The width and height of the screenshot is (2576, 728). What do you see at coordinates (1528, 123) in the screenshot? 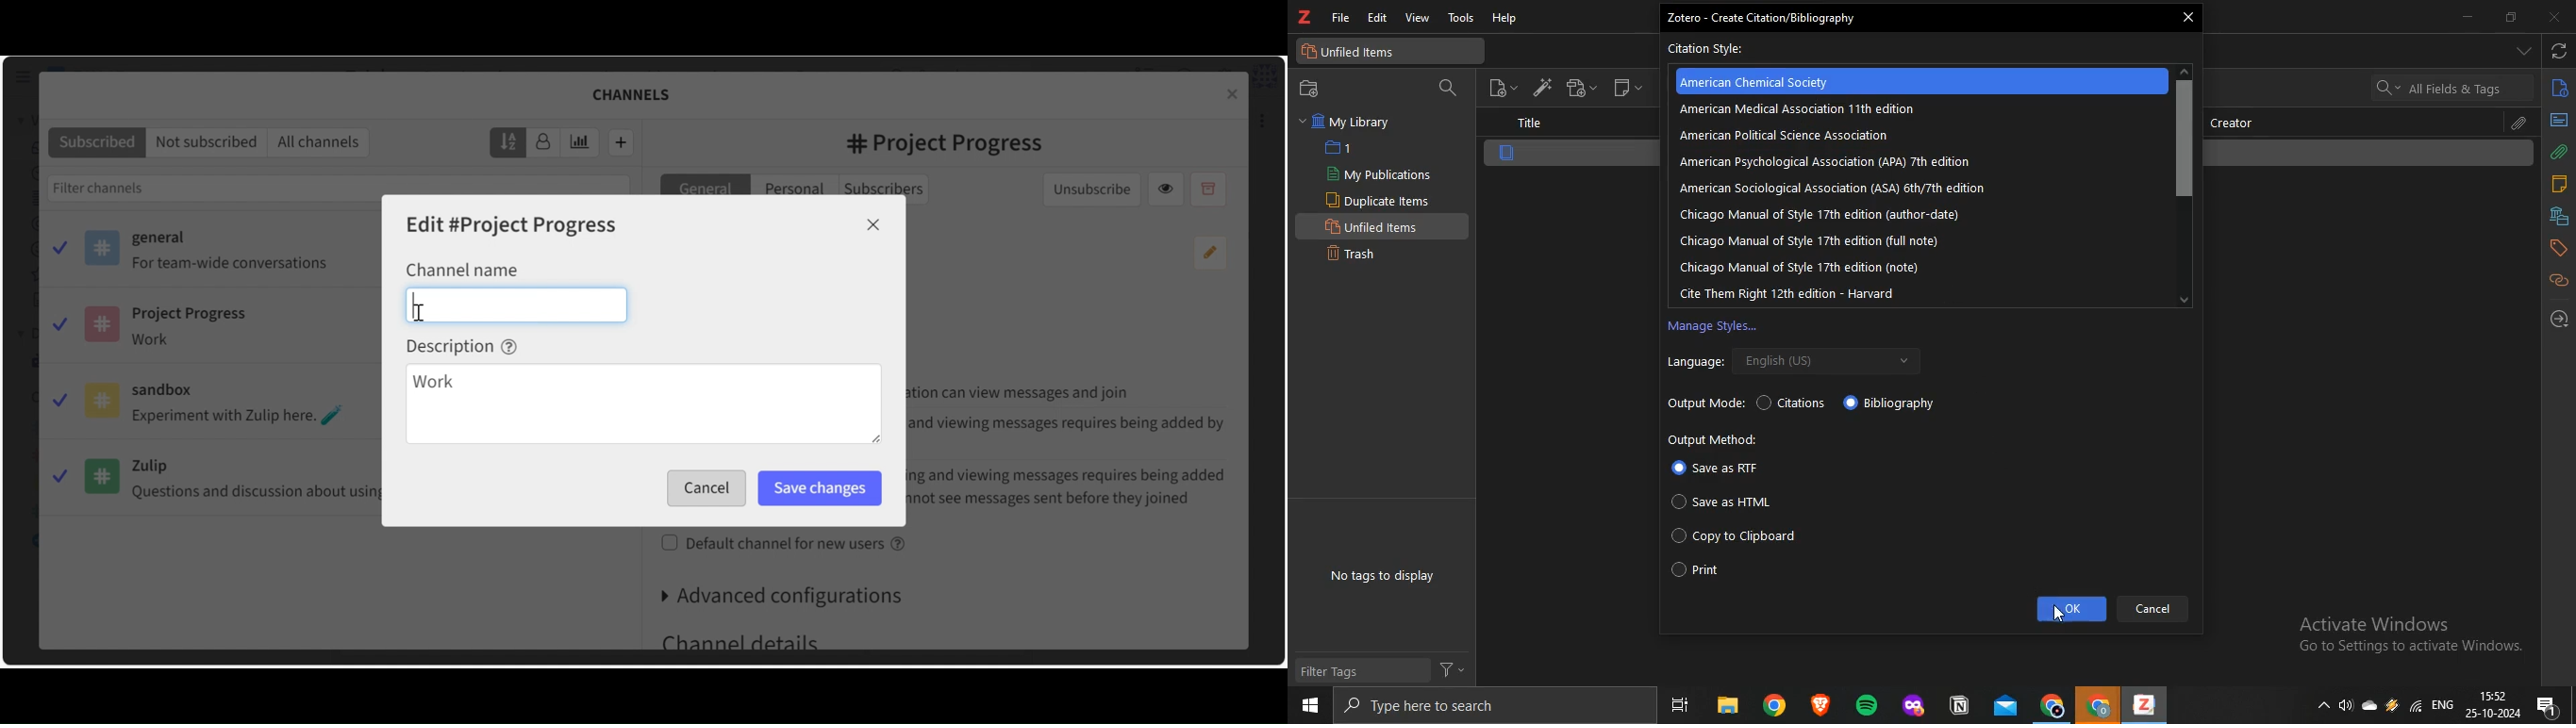
I see `title` at bounding box center [1528, 123].